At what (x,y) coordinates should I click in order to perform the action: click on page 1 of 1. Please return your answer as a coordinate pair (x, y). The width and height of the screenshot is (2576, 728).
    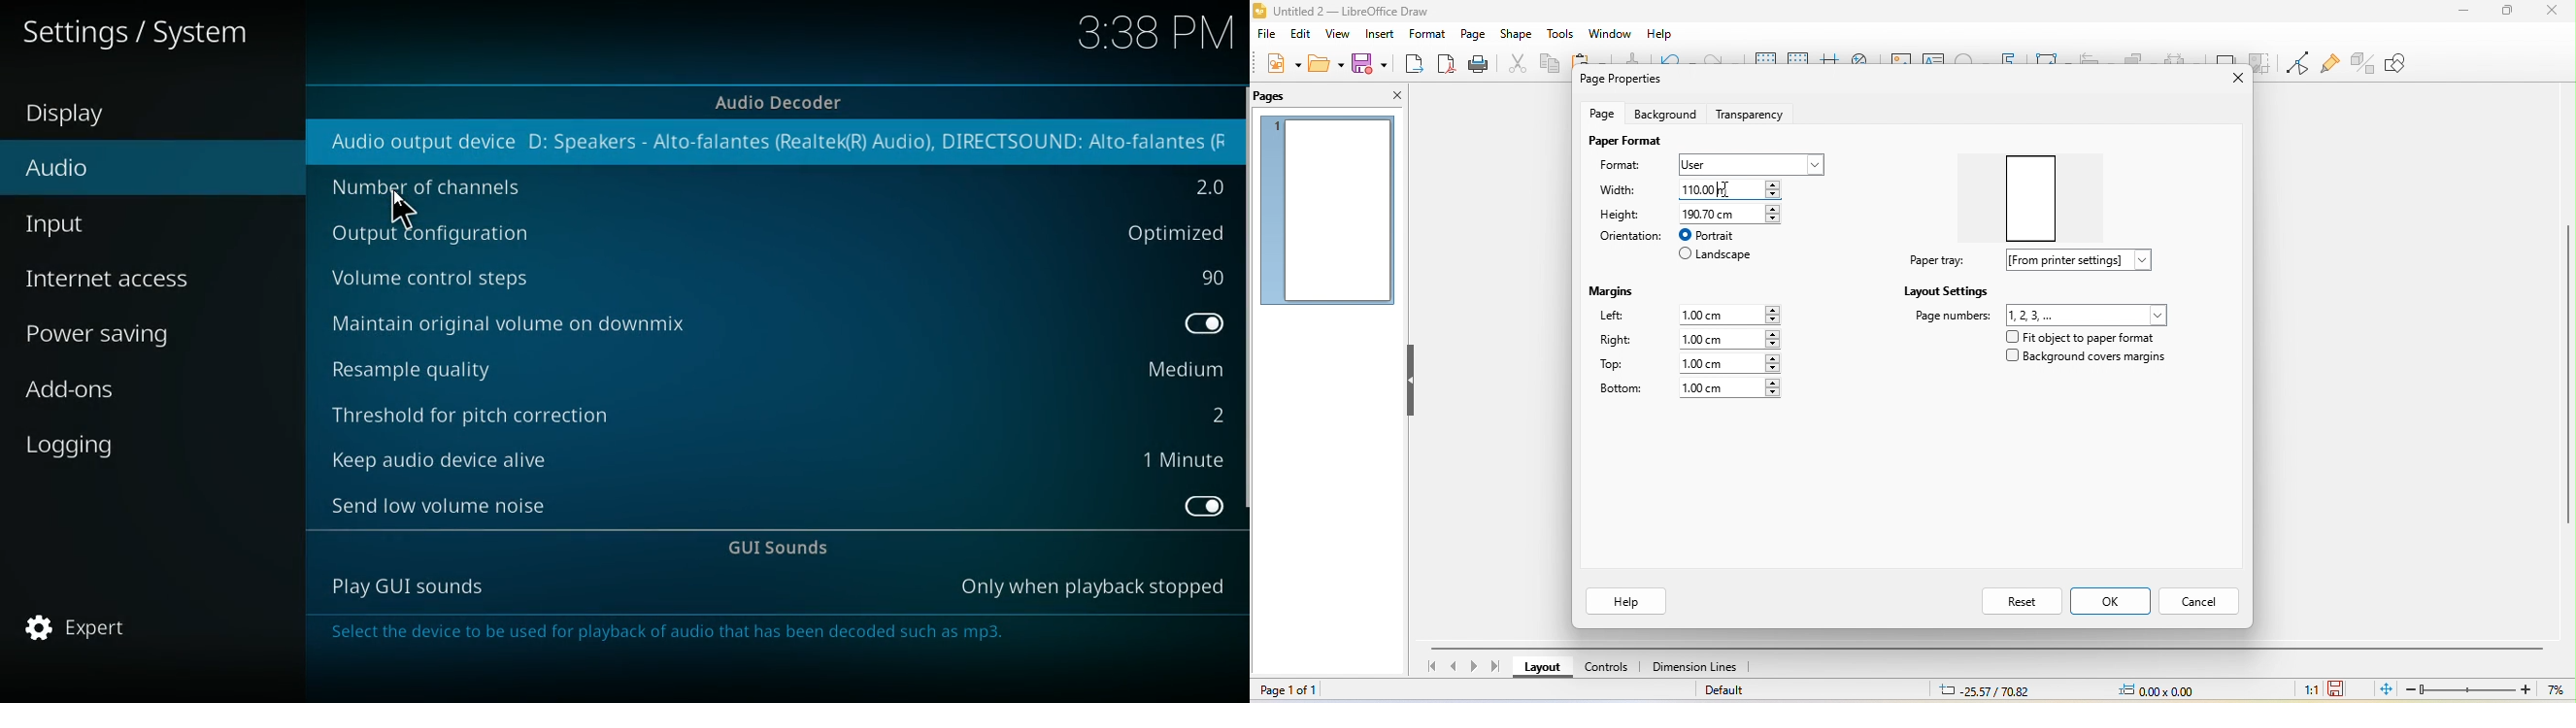
    Looking at the image, I should click on (1298, 690).